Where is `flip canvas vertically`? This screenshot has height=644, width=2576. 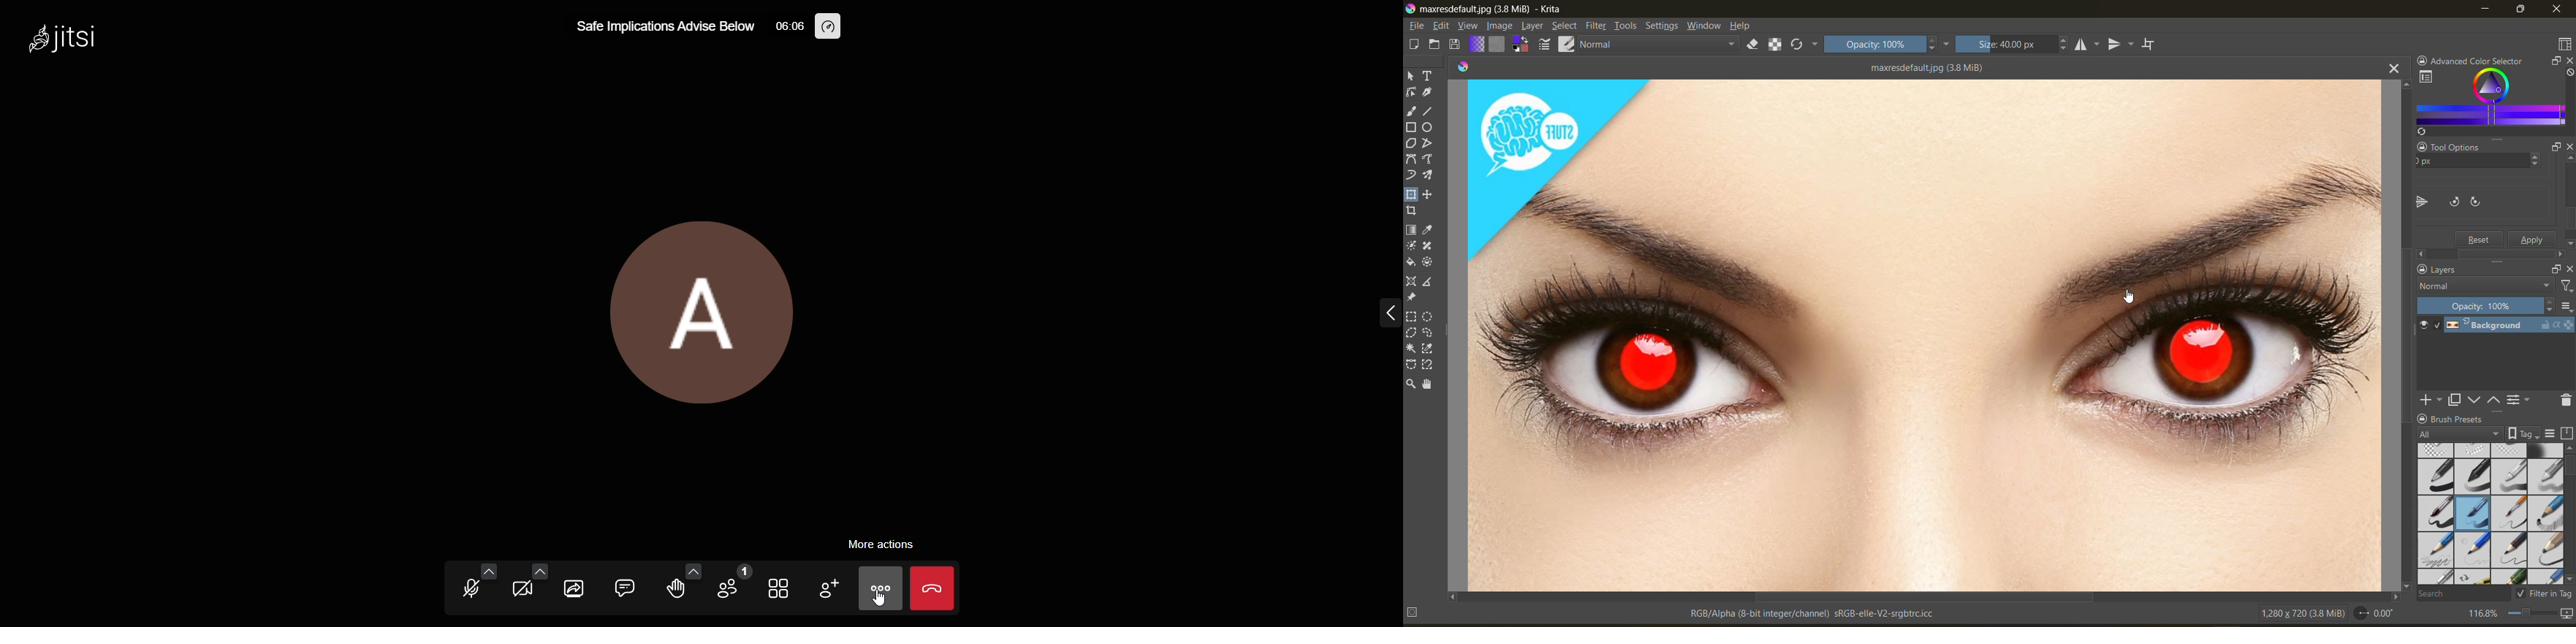
flip canvas vertically is located at coordinates (2471, 202).